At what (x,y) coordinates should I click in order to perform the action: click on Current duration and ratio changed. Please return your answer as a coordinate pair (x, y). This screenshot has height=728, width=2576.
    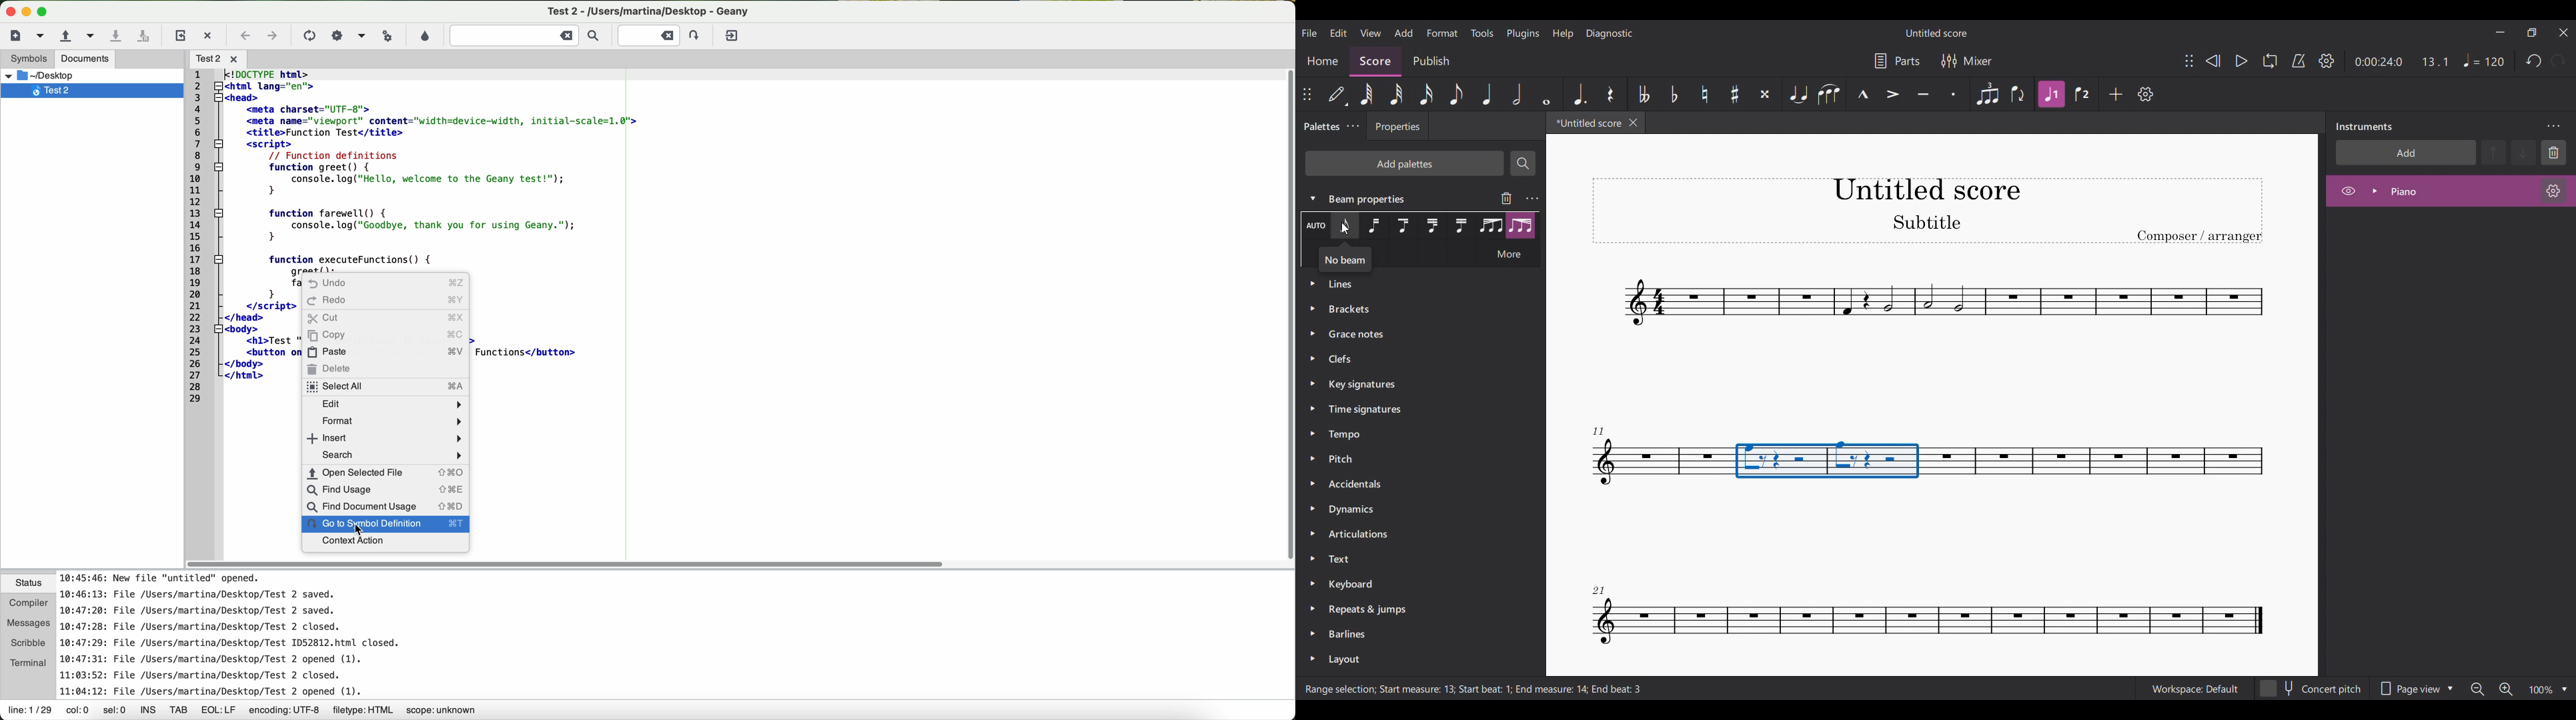
    Looking at the image, I should click on (2401, 61).